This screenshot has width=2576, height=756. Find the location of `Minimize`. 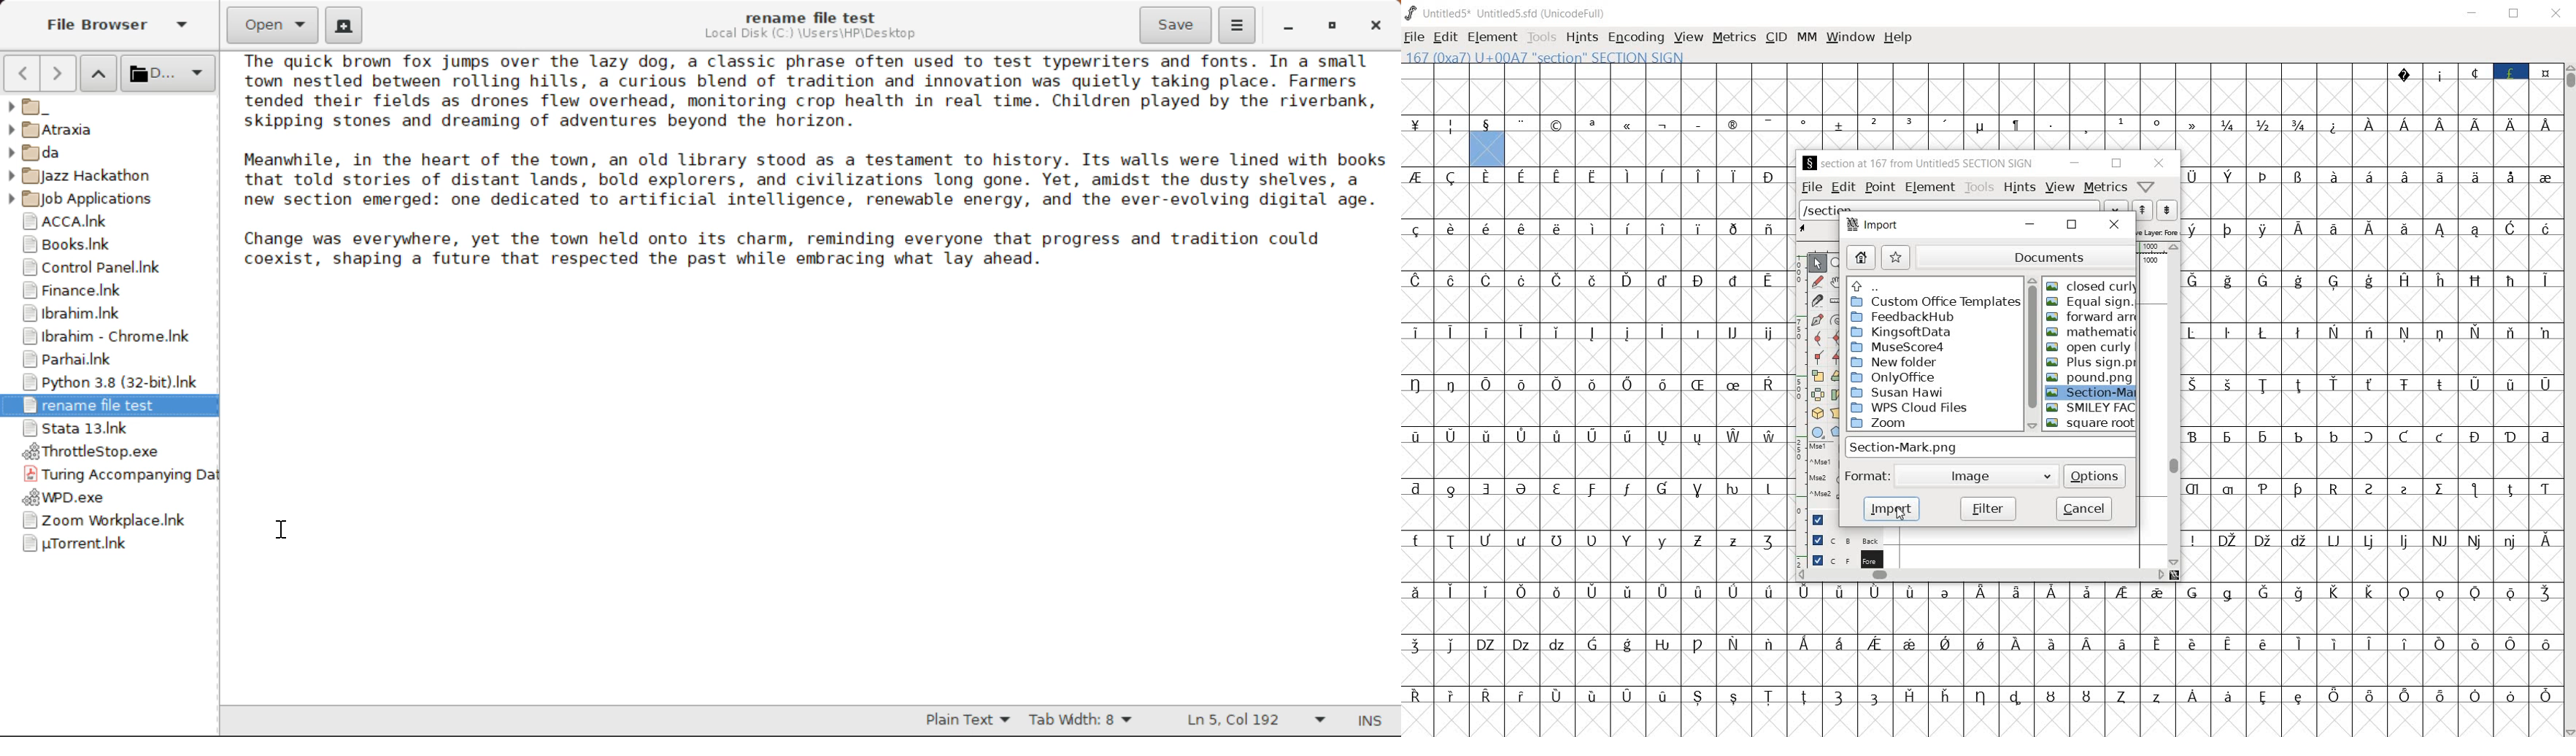

Minimize is located at coordinates (1327, 26).